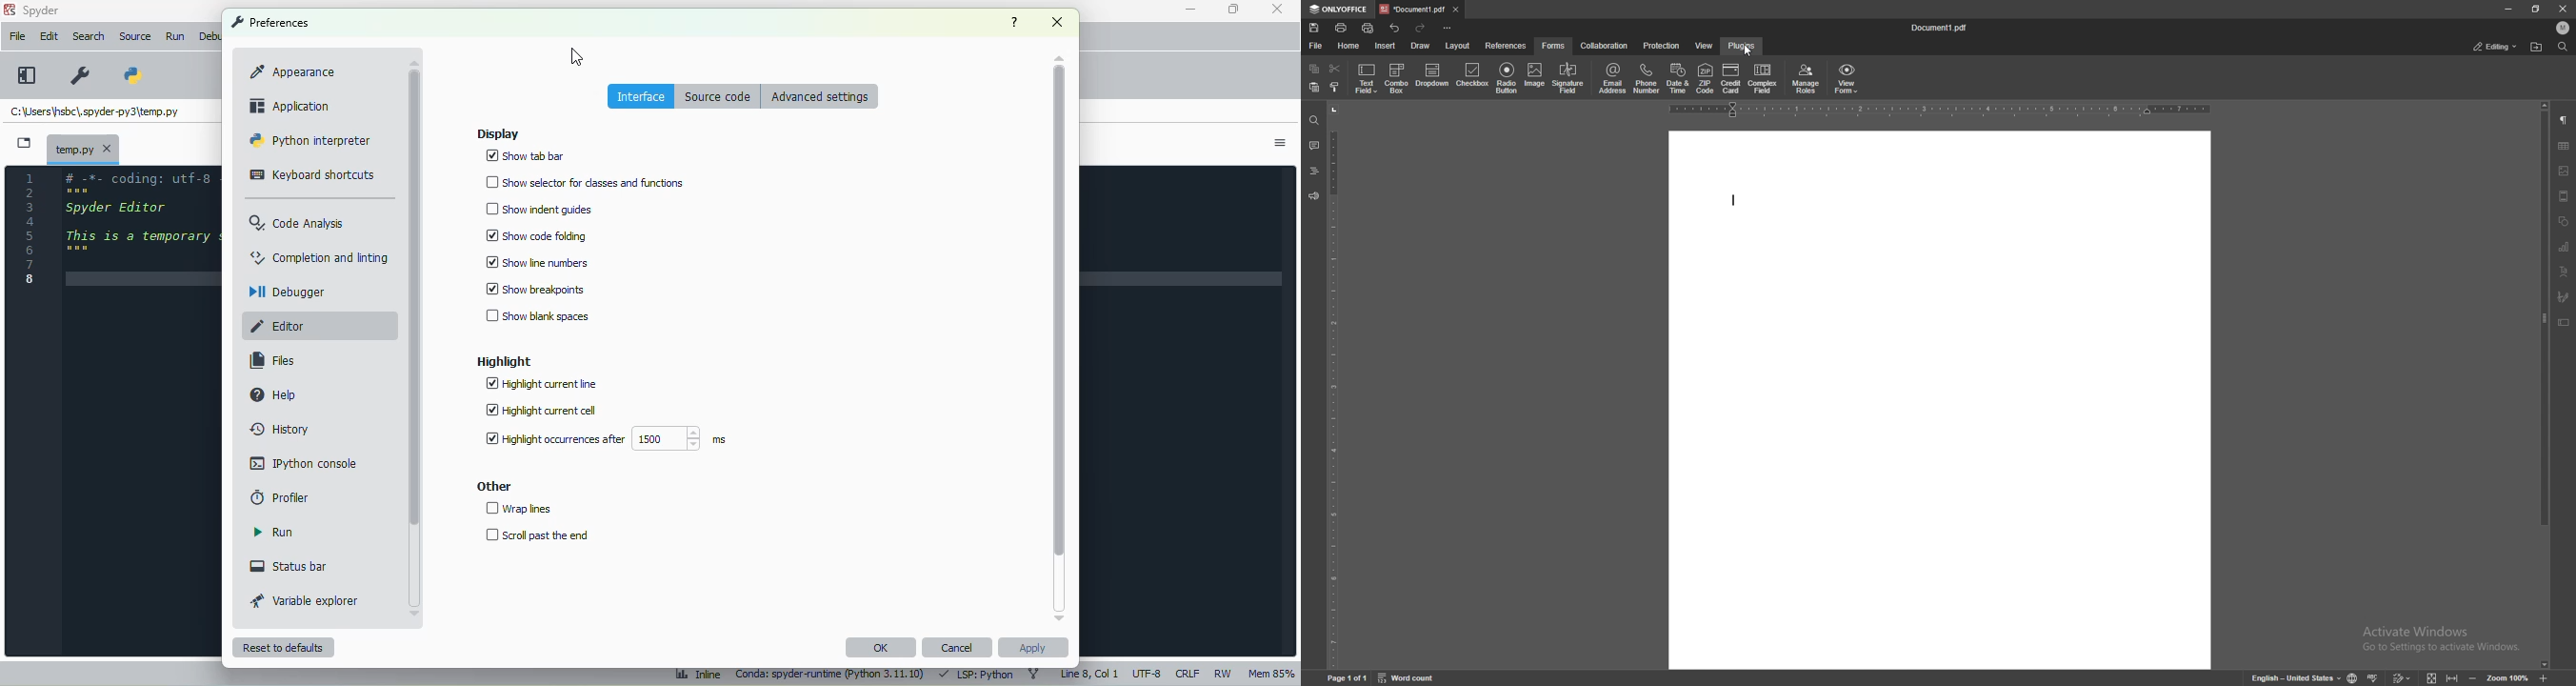 This screenshot has height=700, width=2576. Describe the element at coordinates (1342, 28) in the screenshot. I see `print` at that location.